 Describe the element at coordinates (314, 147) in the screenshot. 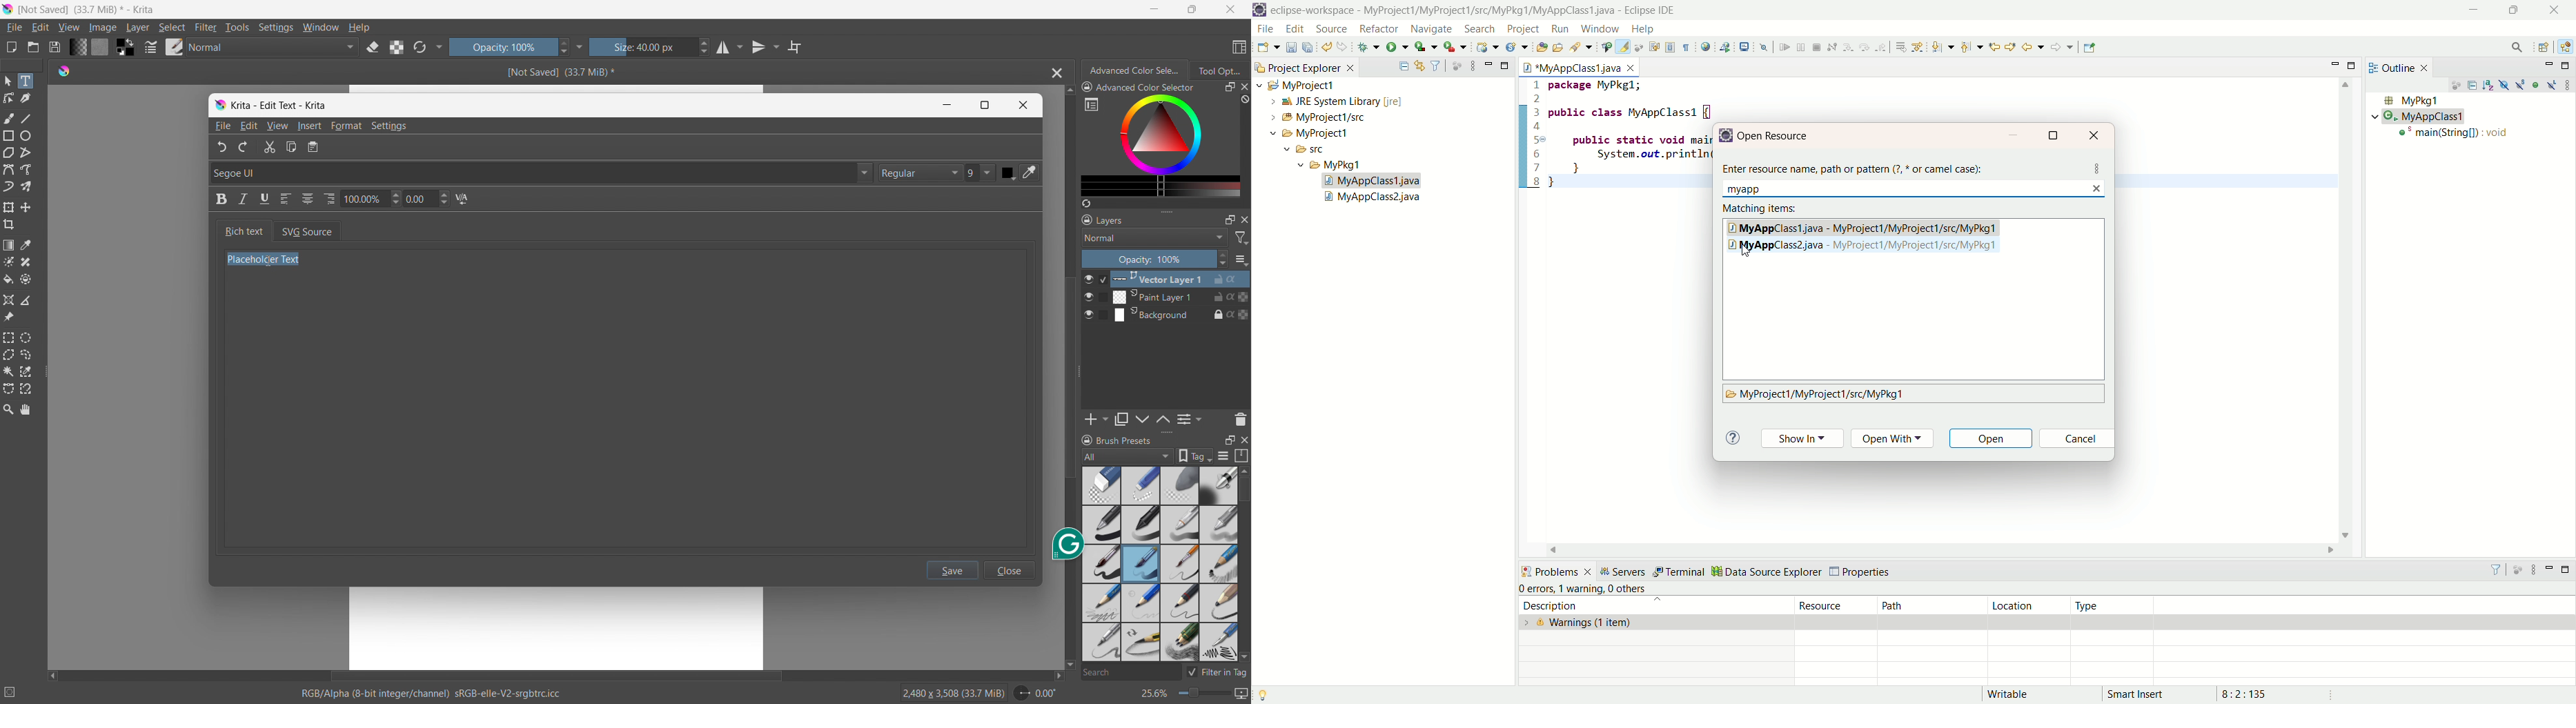

I see `paste` at that location.